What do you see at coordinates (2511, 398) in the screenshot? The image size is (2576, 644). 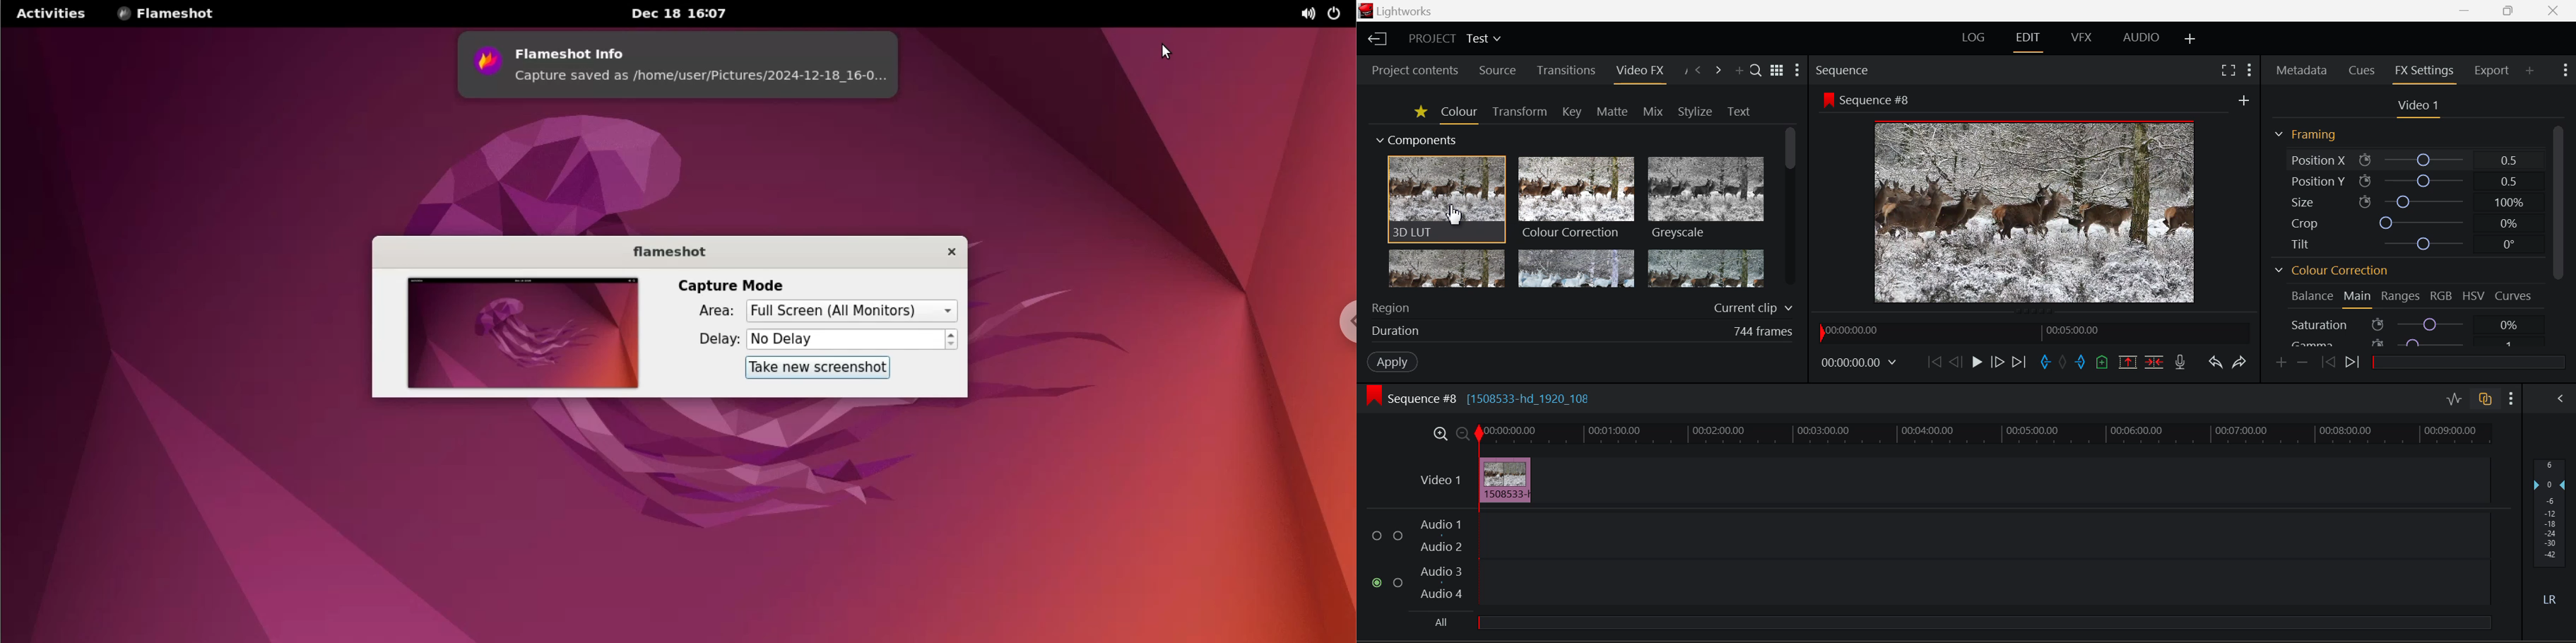 I see `Show Settings` at bounding box center [2511, 398].